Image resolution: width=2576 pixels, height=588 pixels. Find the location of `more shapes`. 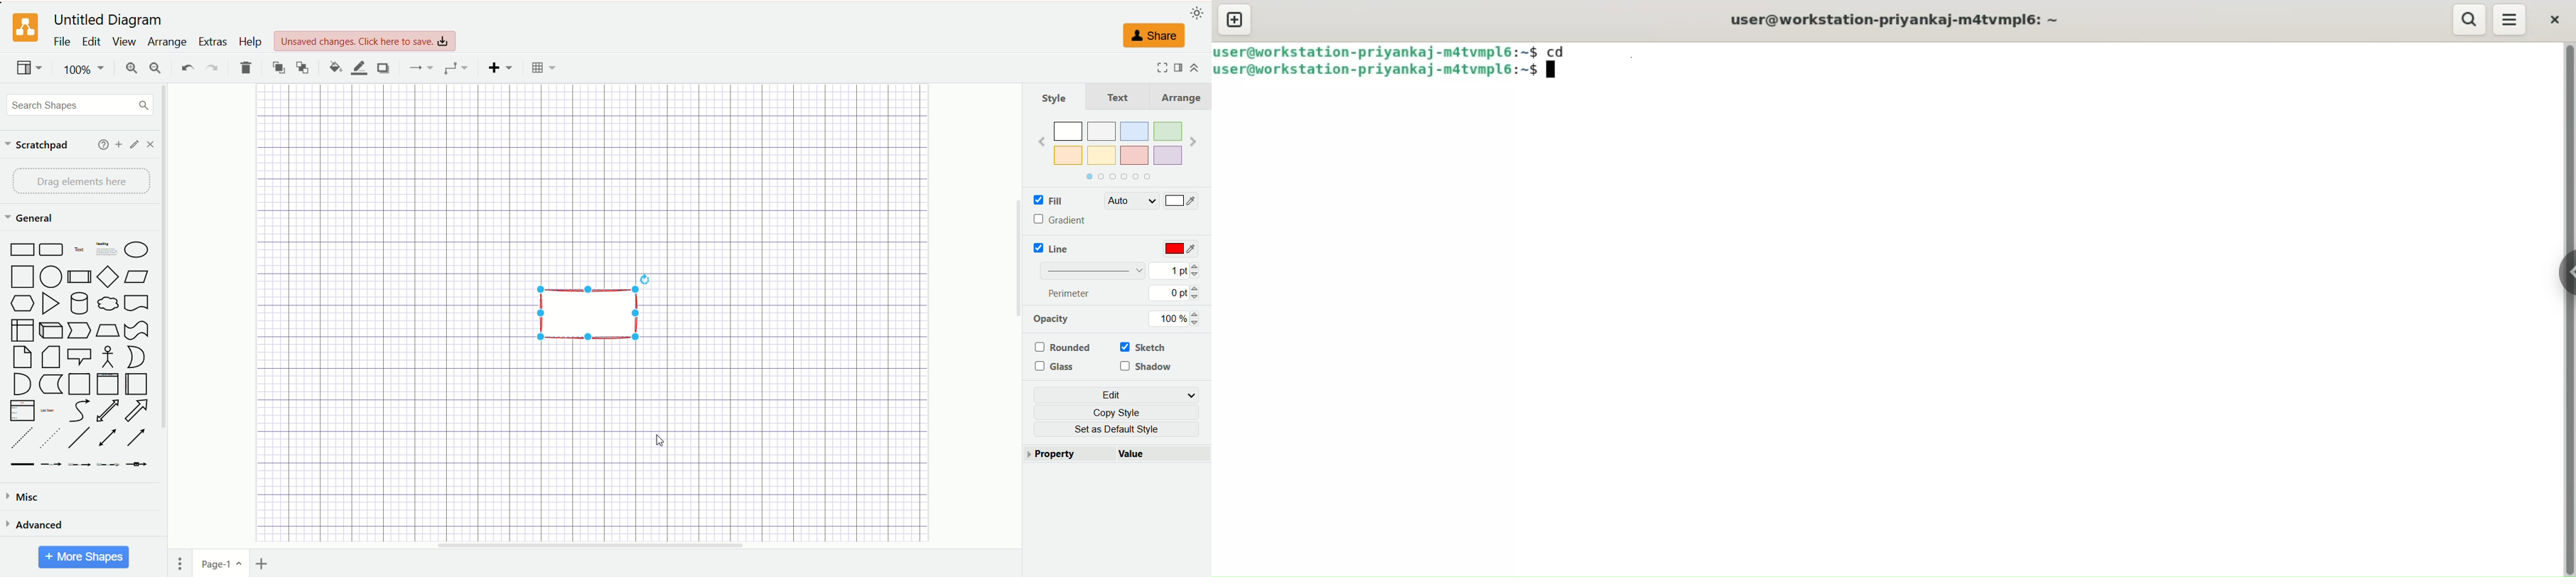

more shapes is located at coordinates (83, 557).